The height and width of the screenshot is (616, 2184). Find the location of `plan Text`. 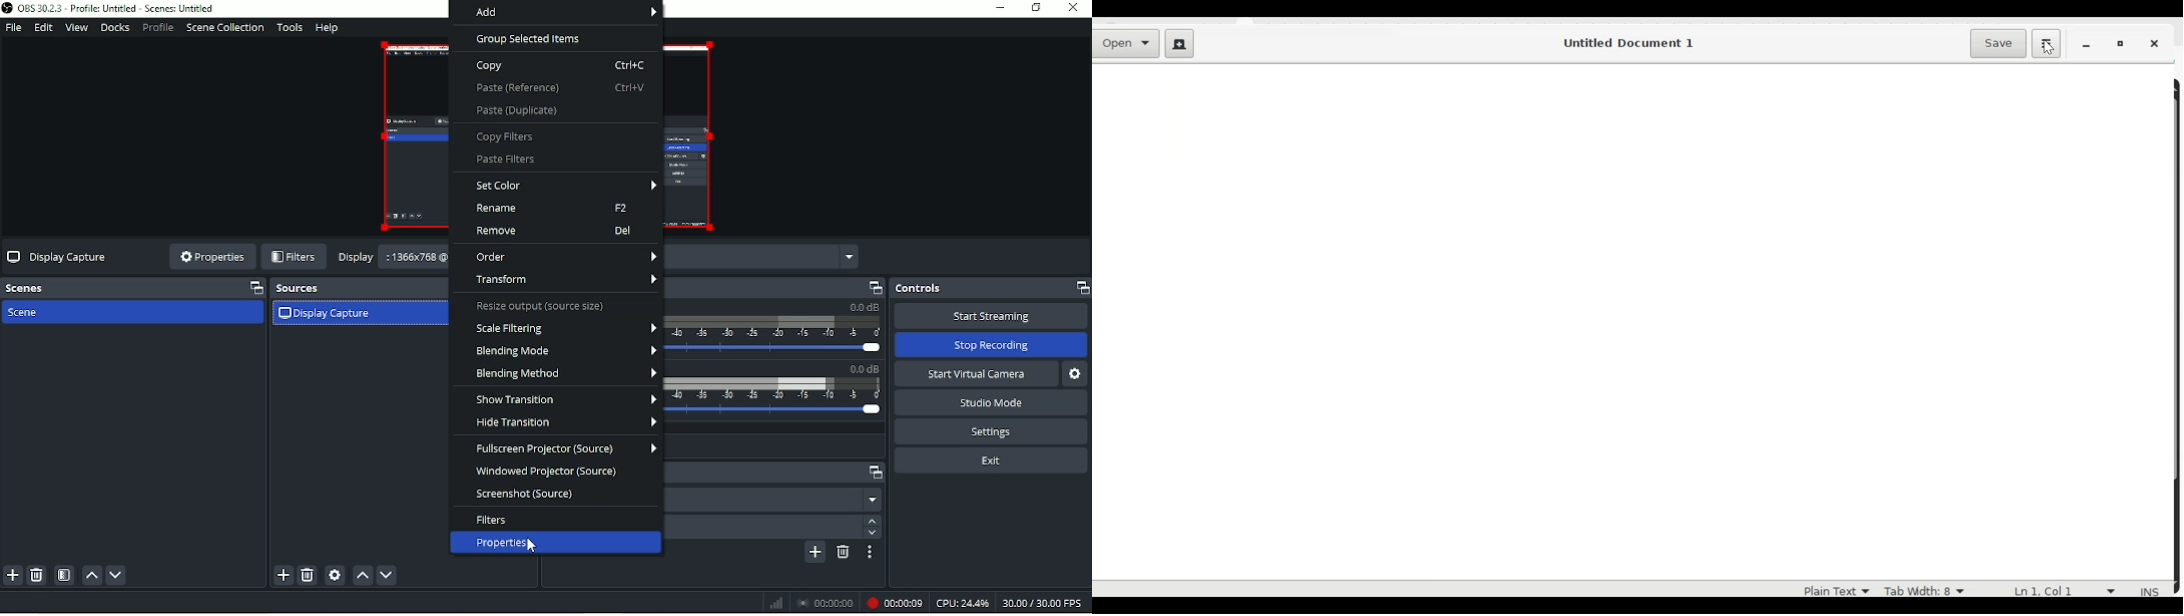

plan Text is located at coordinates (1830, 590).